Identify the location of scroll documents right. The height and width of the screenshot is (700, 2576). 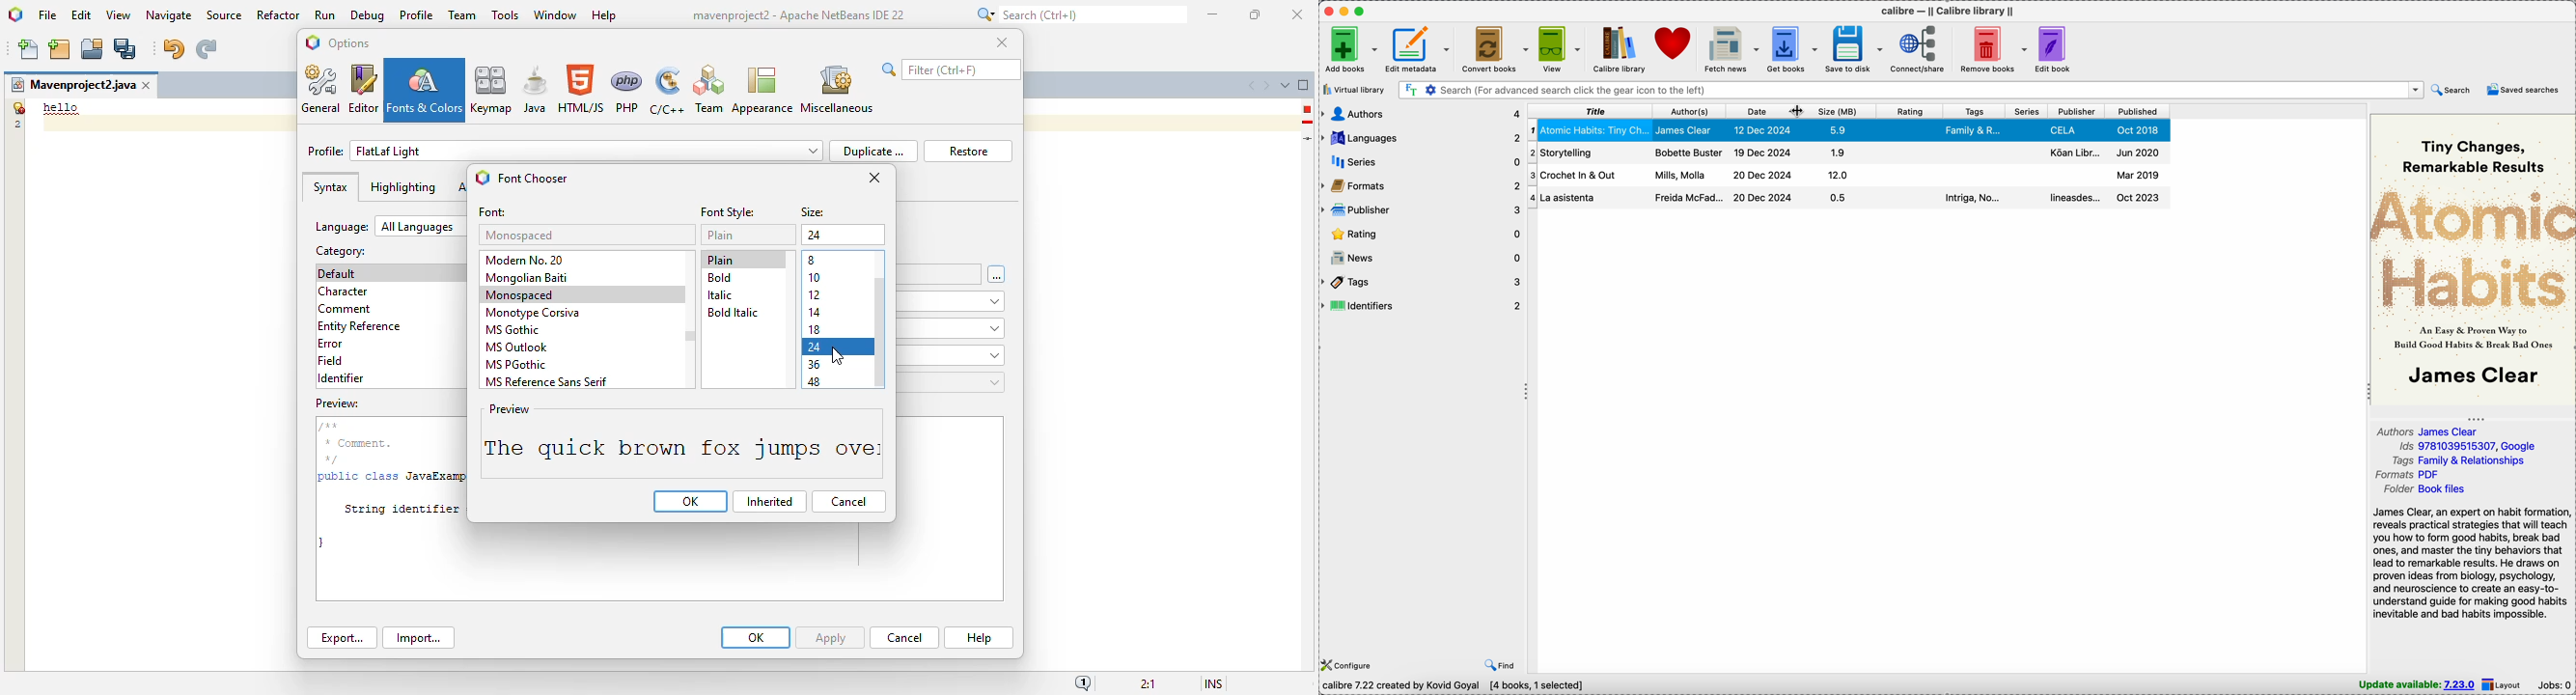
(1265, 86).